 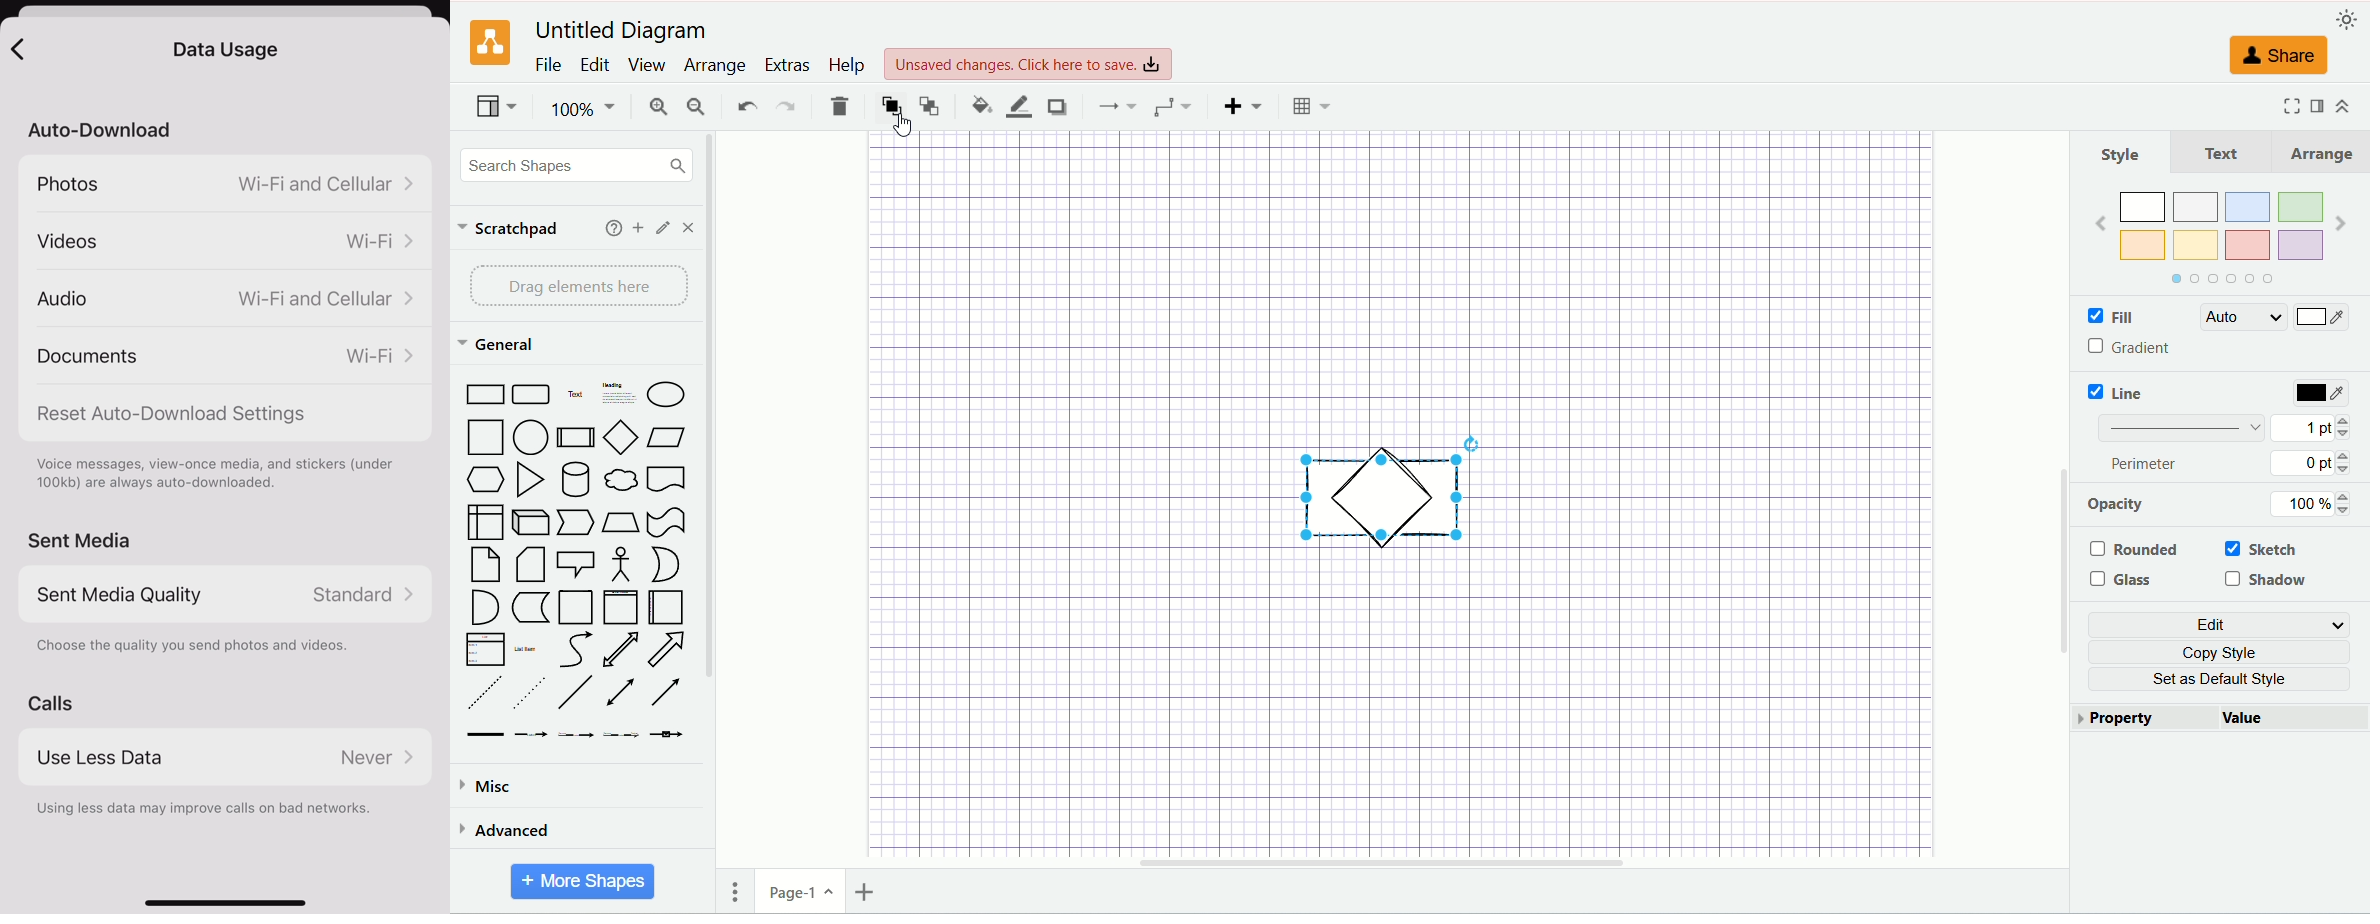 What do you see at coordinates (670, 649) in the screenshot?
I see `arrow` at bounding box center [670, 649].